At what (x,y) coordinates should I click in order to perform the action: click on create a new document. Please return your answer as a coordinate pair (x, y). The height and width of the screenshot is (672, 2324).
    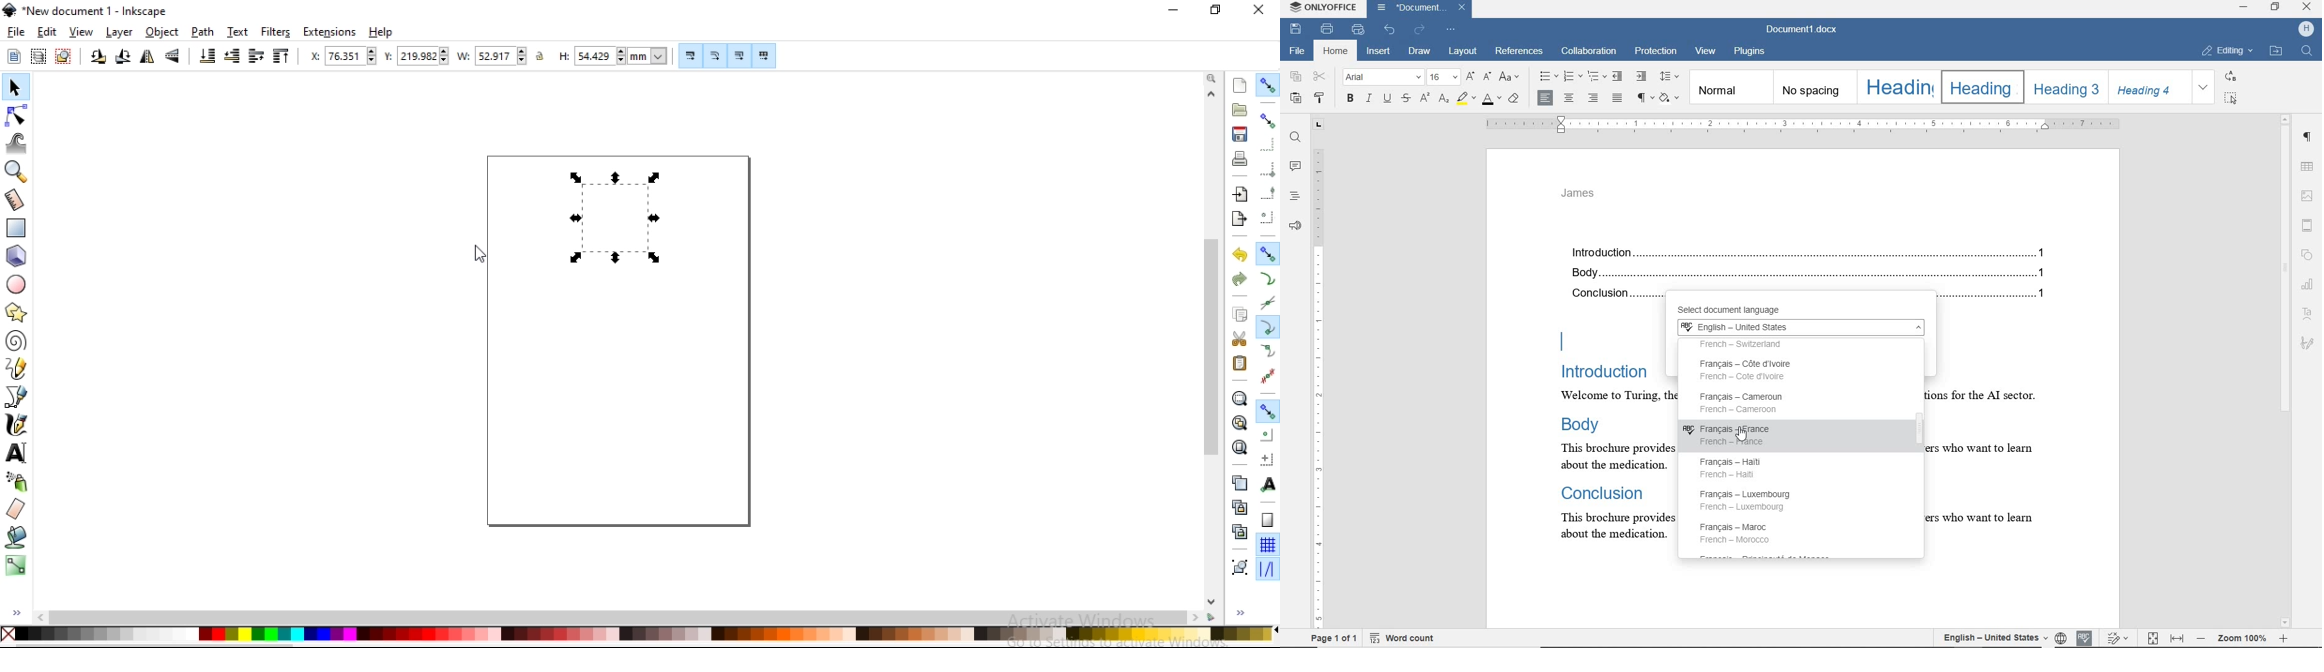
    Looking at the image, I should click on (1241, 85).